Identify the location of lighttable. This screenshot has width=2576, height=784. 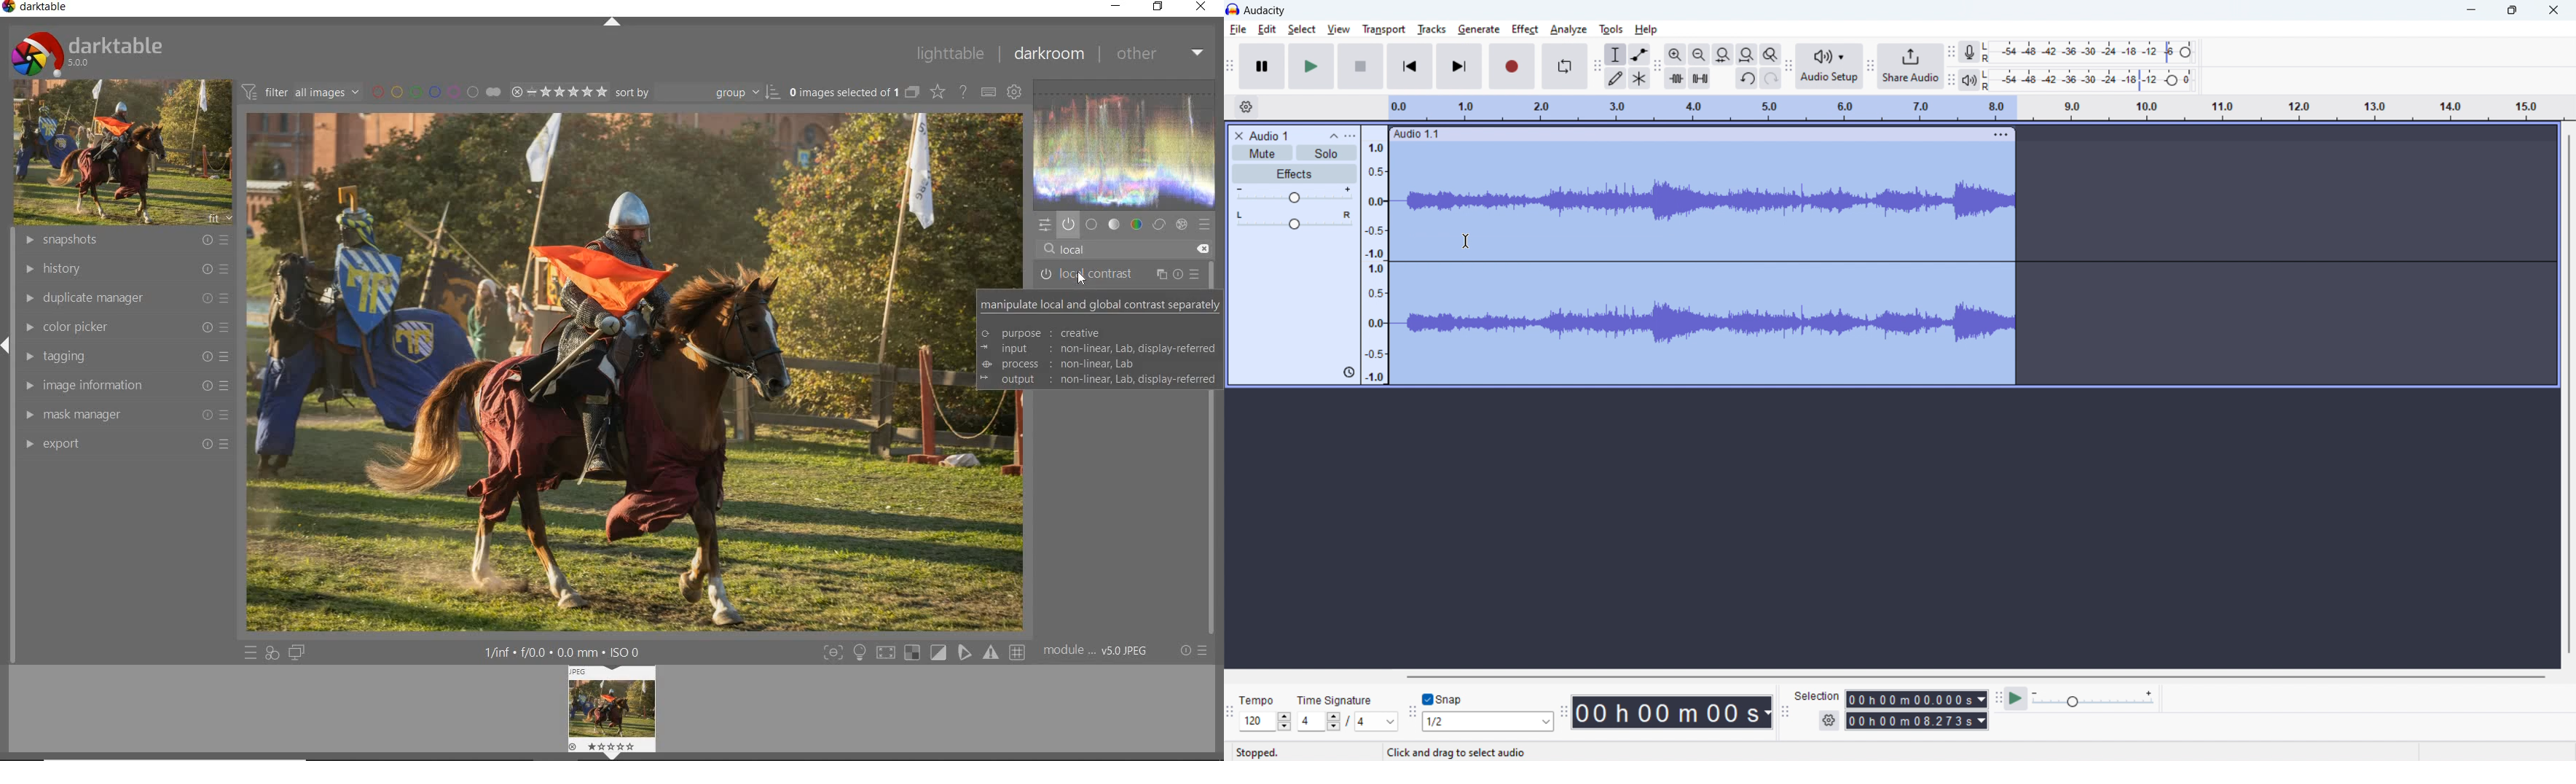
(951, 53).